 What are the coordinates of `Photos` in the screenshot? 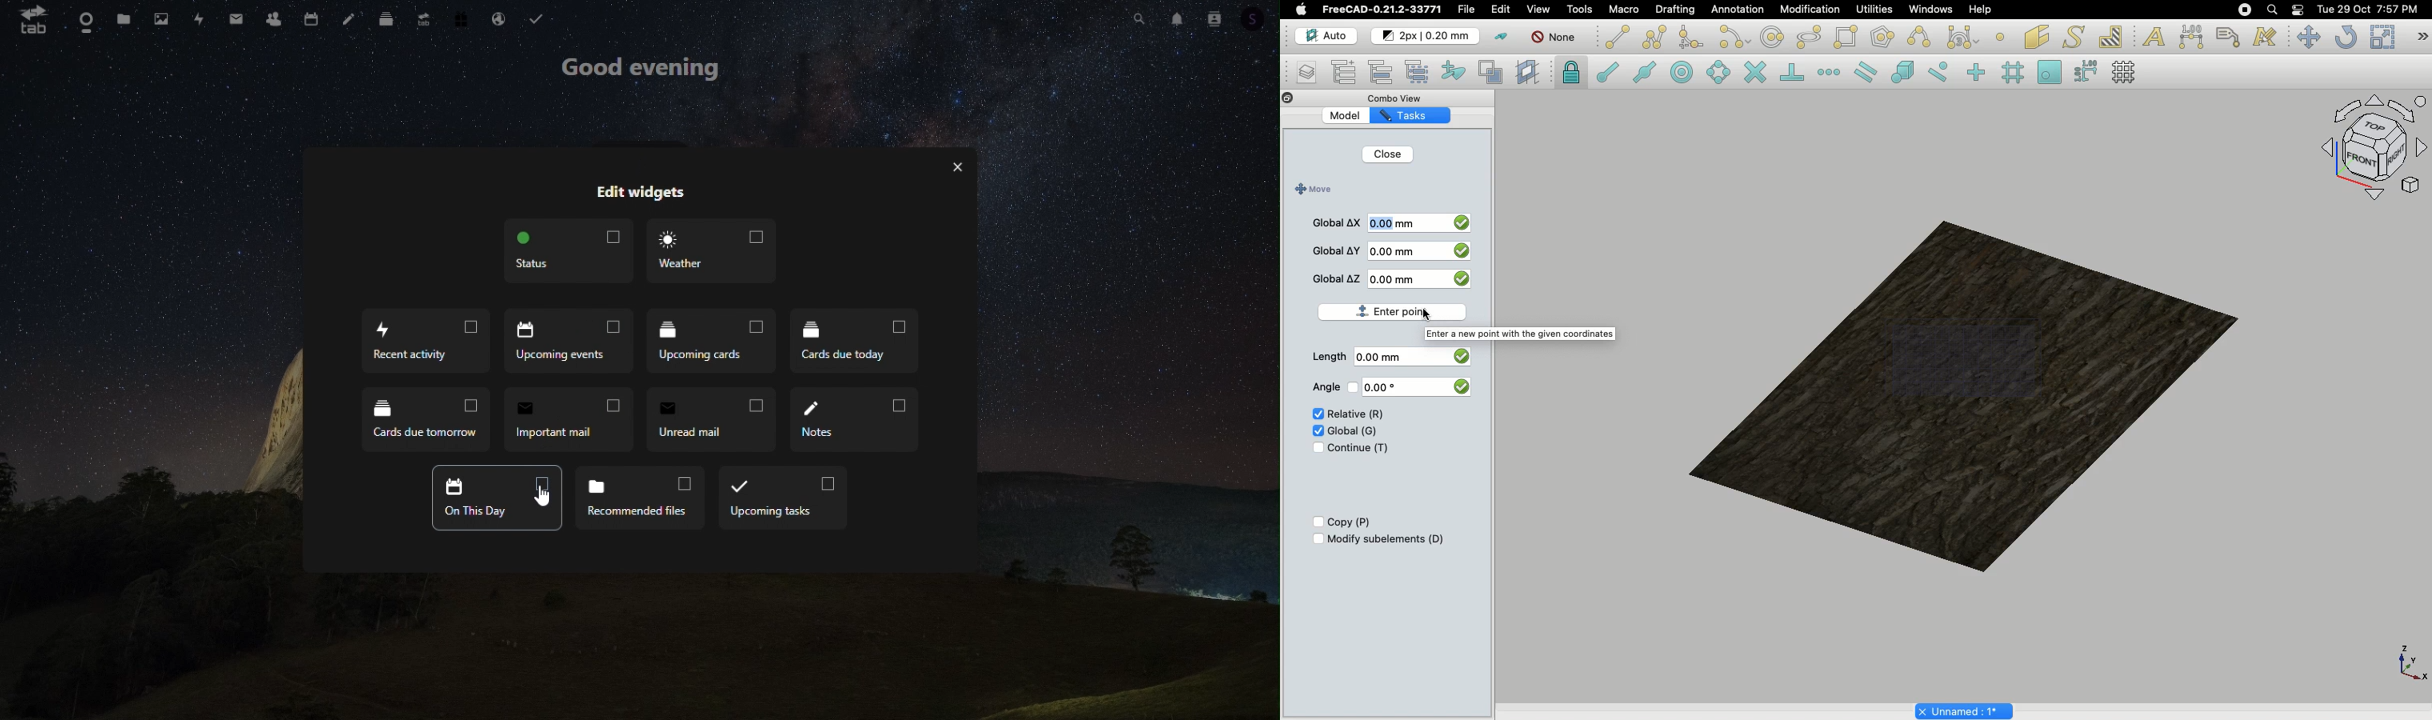 It's located at (164, 17).